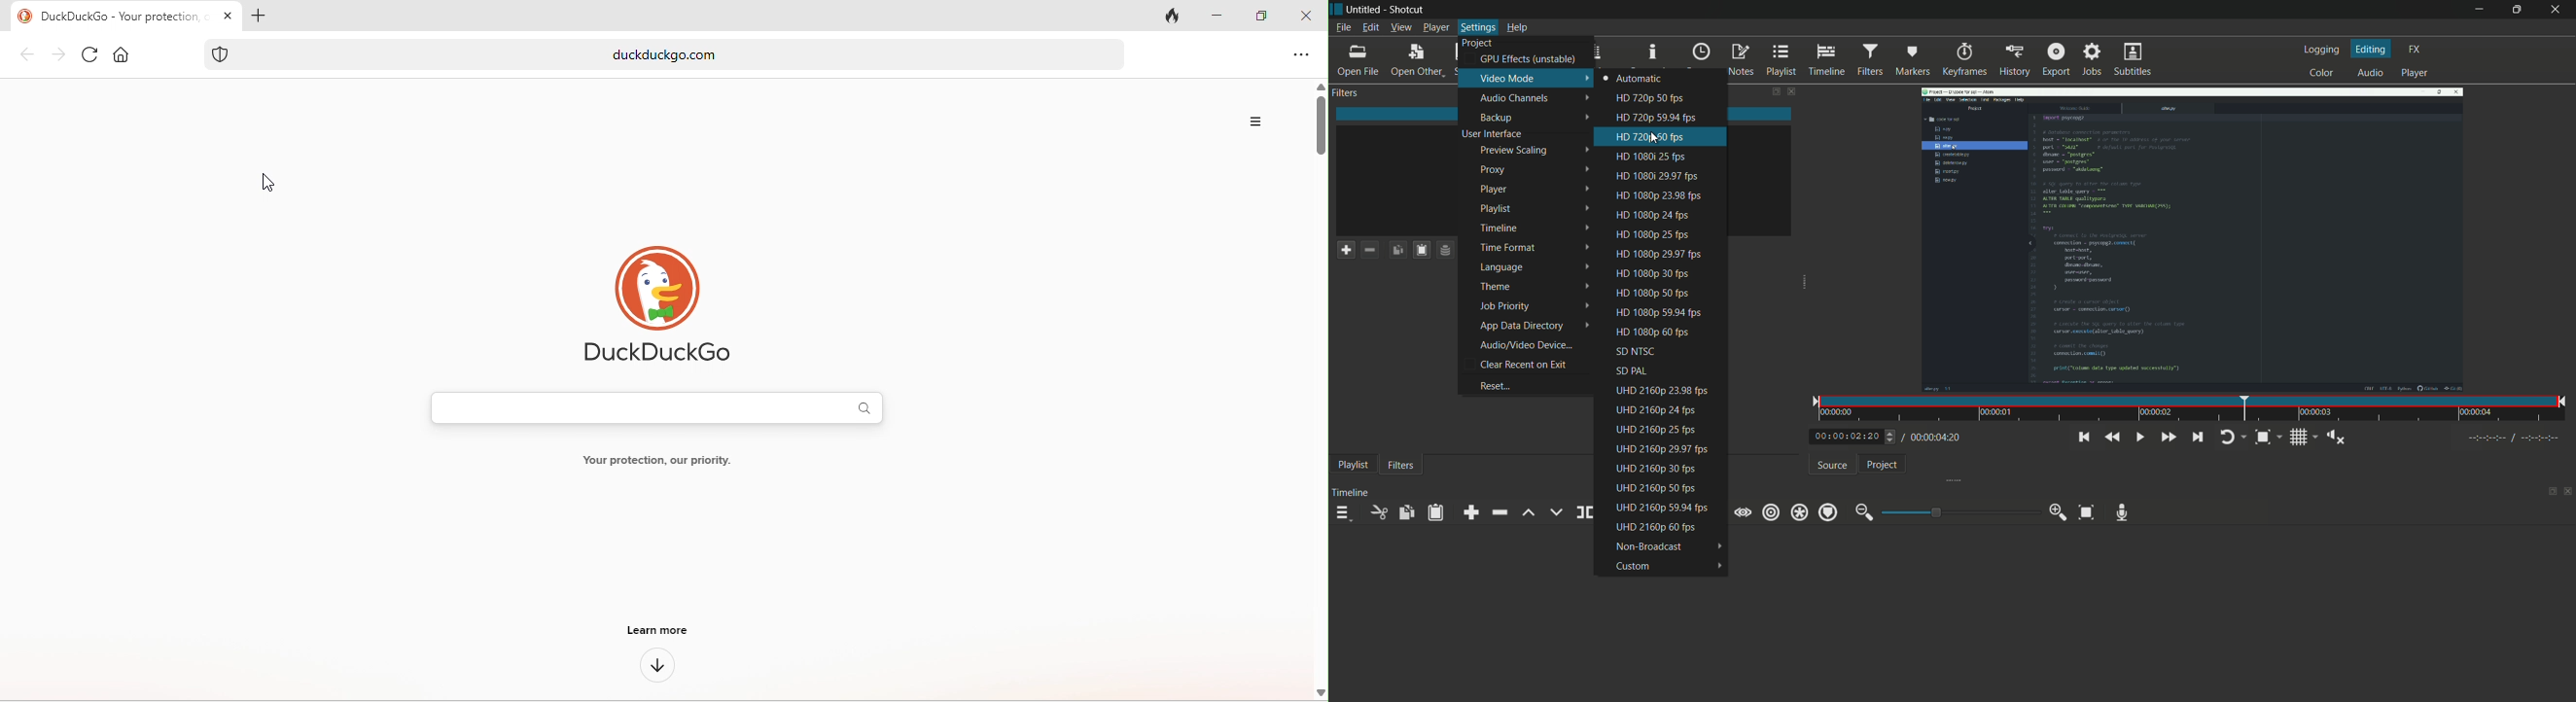  I want to click on keyframes, so click(1963, 59).